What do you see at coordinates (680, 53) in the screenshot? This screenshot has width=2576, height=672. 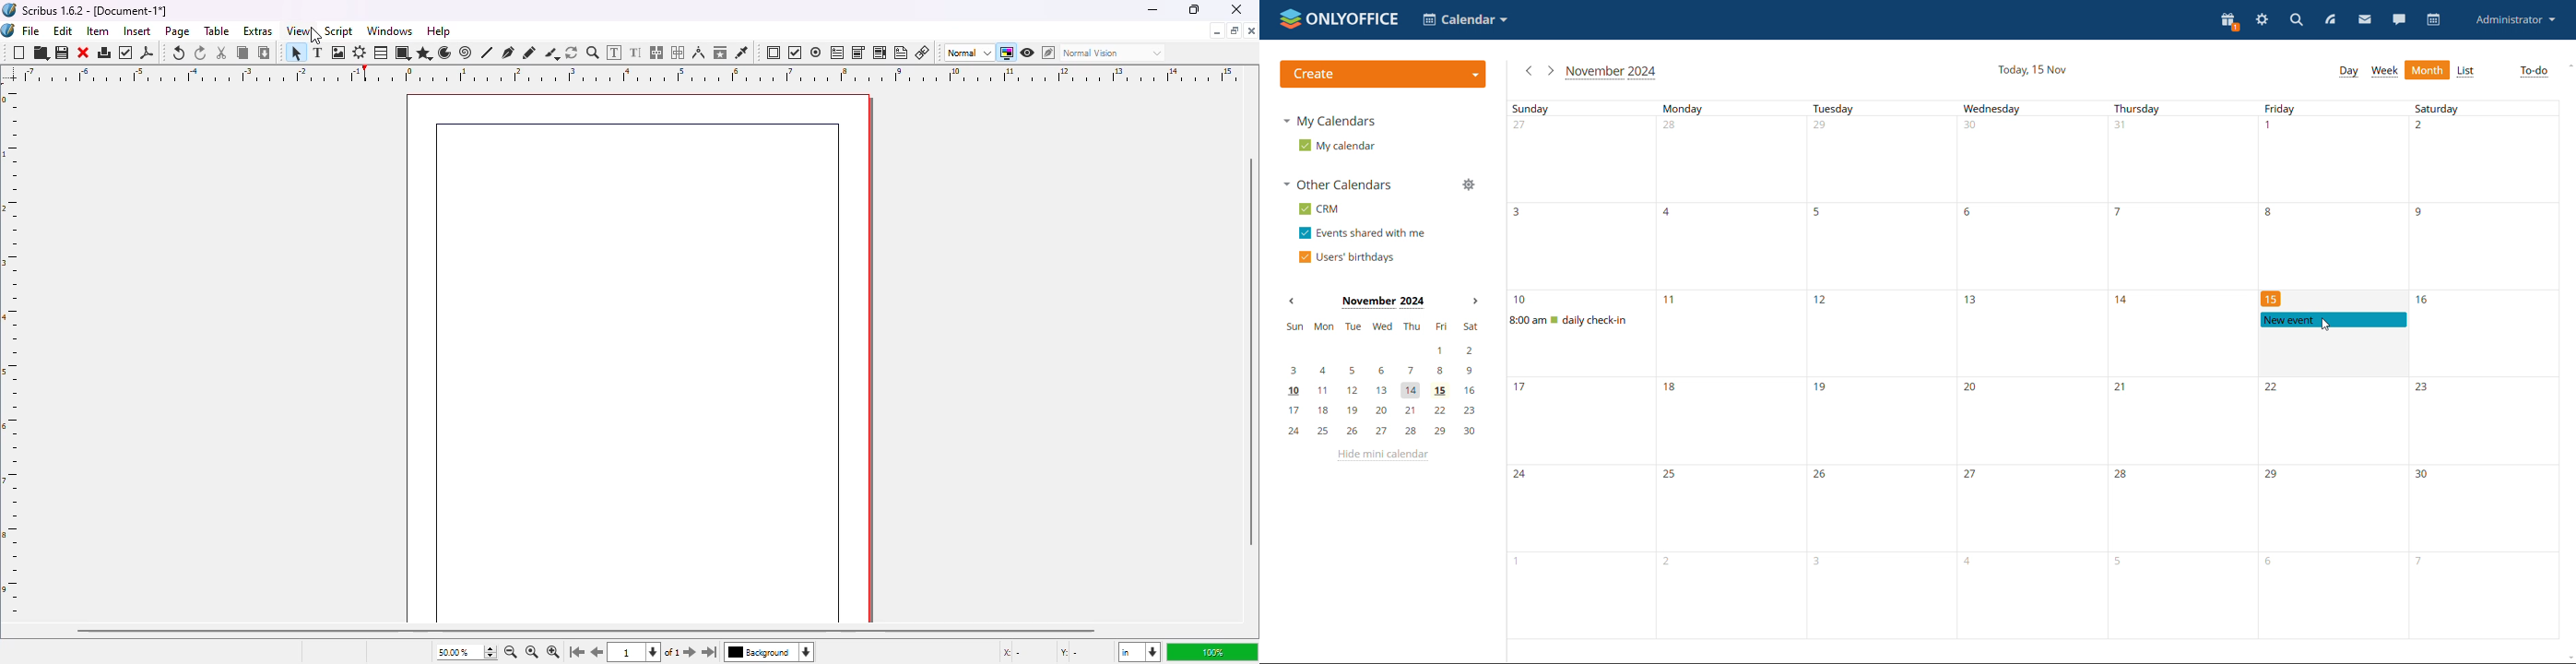 I see `unlink text frames` at bounding box center [680, 53].